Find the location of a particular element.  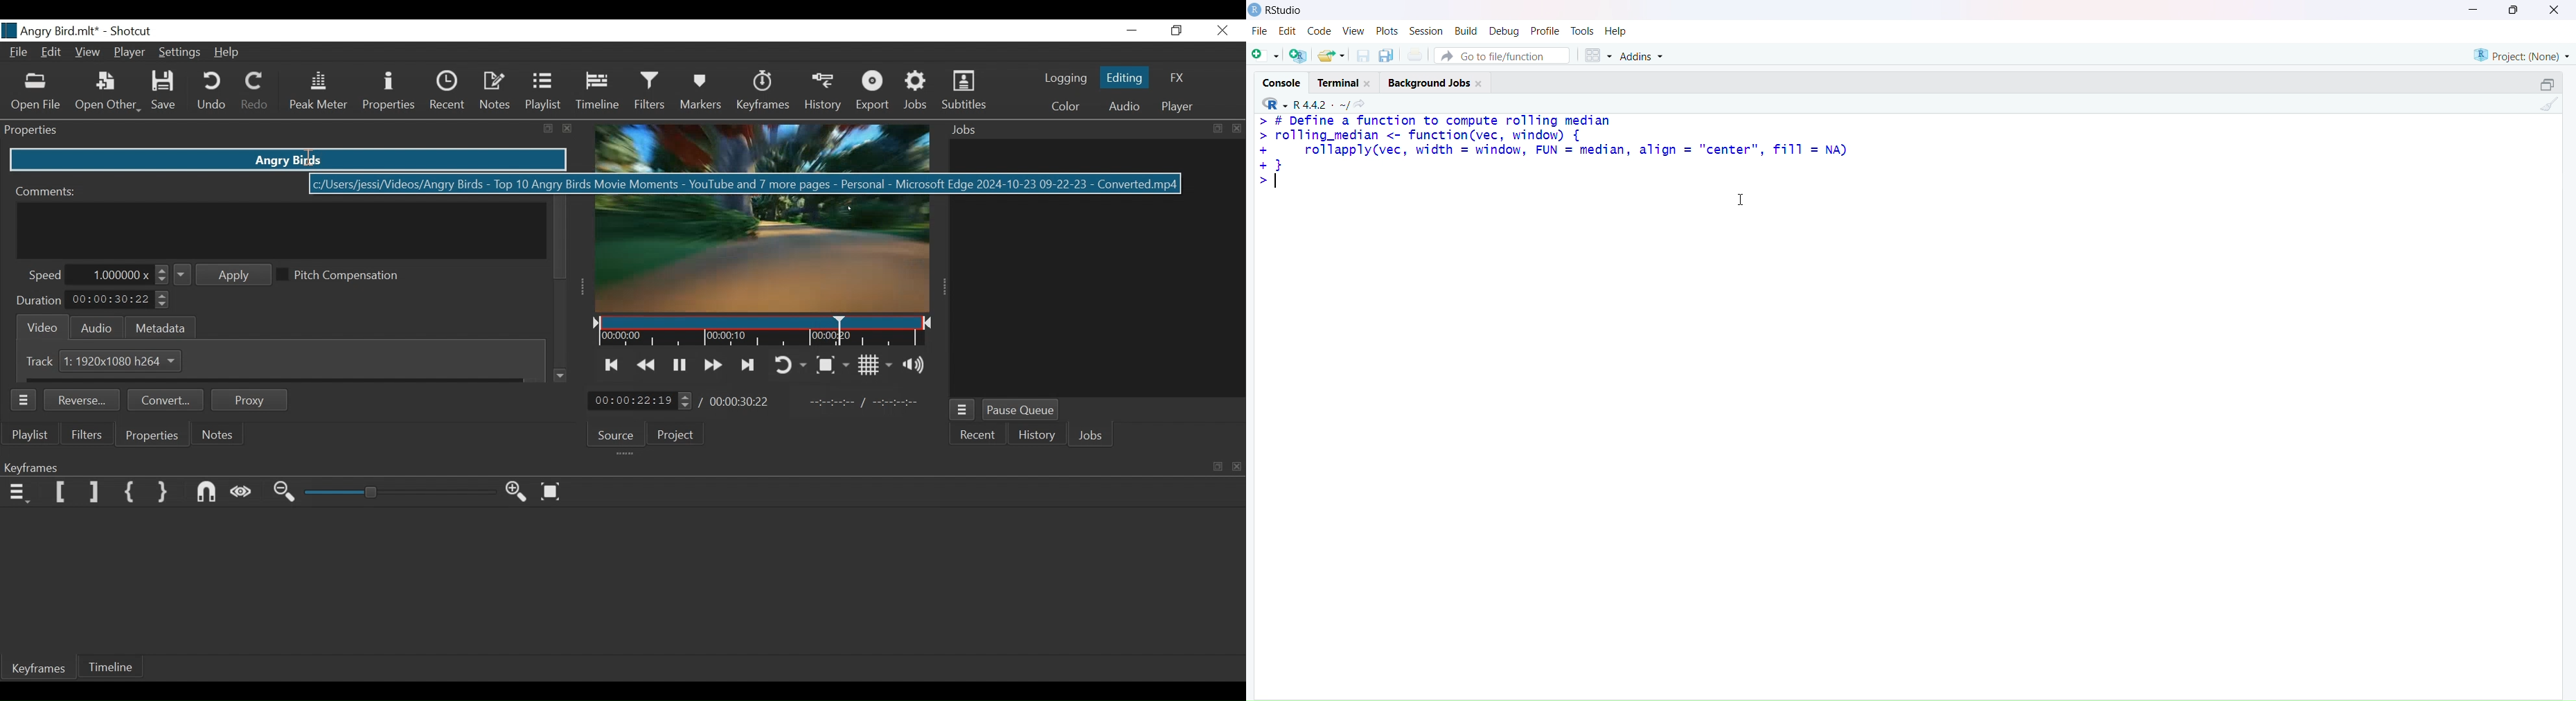

Scrub while dragging is located at coordinates (244, 492).